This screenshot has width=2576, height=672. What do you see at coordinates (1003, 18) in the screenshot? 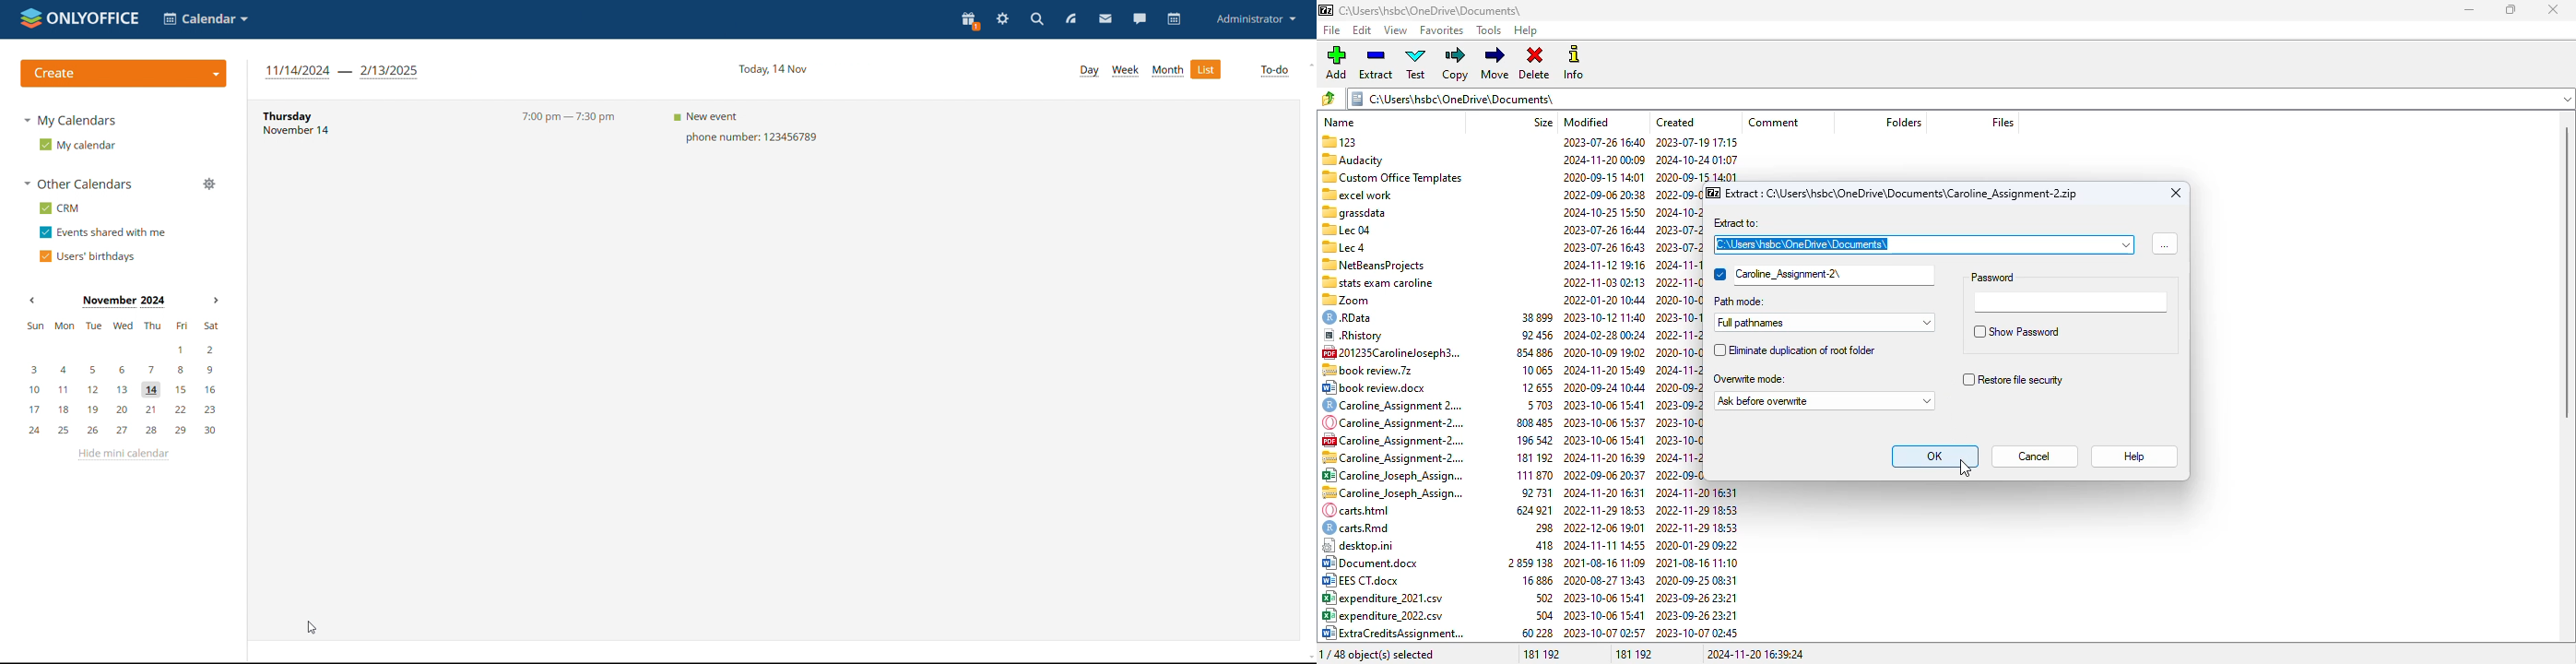
I see `settings` at bounding box center [1003, 18].